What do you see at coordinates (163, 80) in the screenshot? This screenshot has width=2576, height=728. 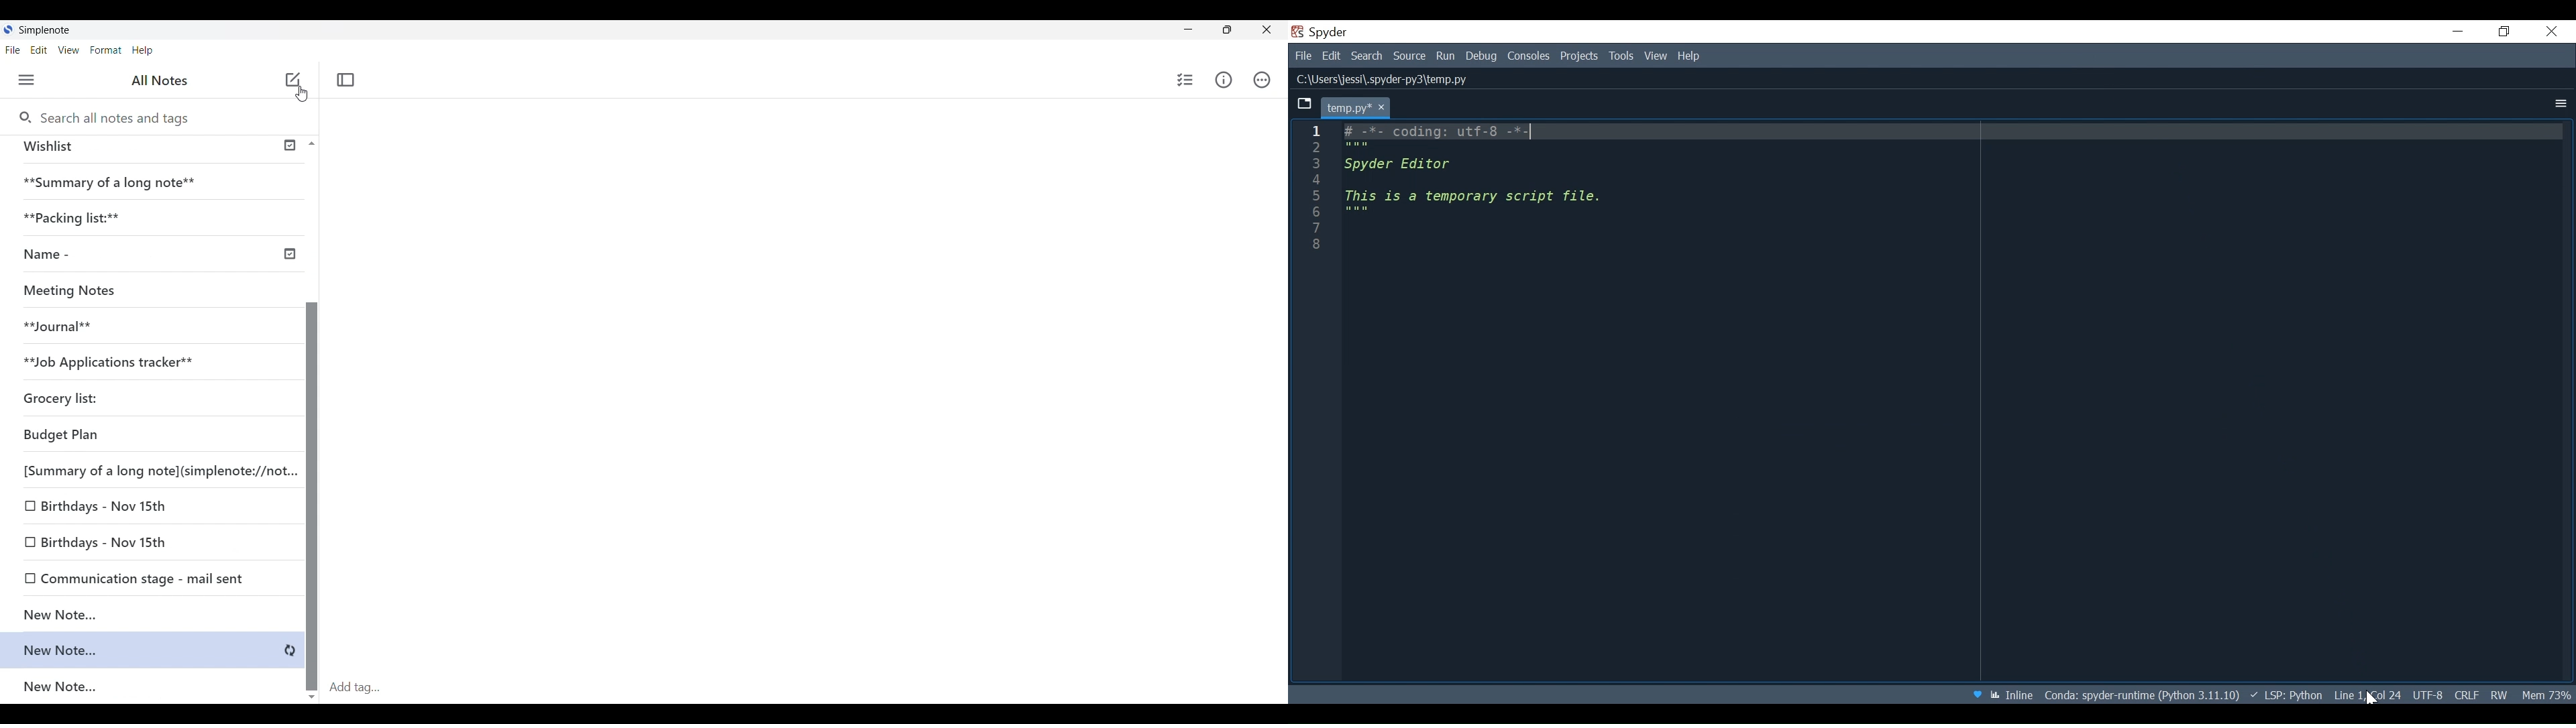 I see `All notes` at bounding box center [163, 80].